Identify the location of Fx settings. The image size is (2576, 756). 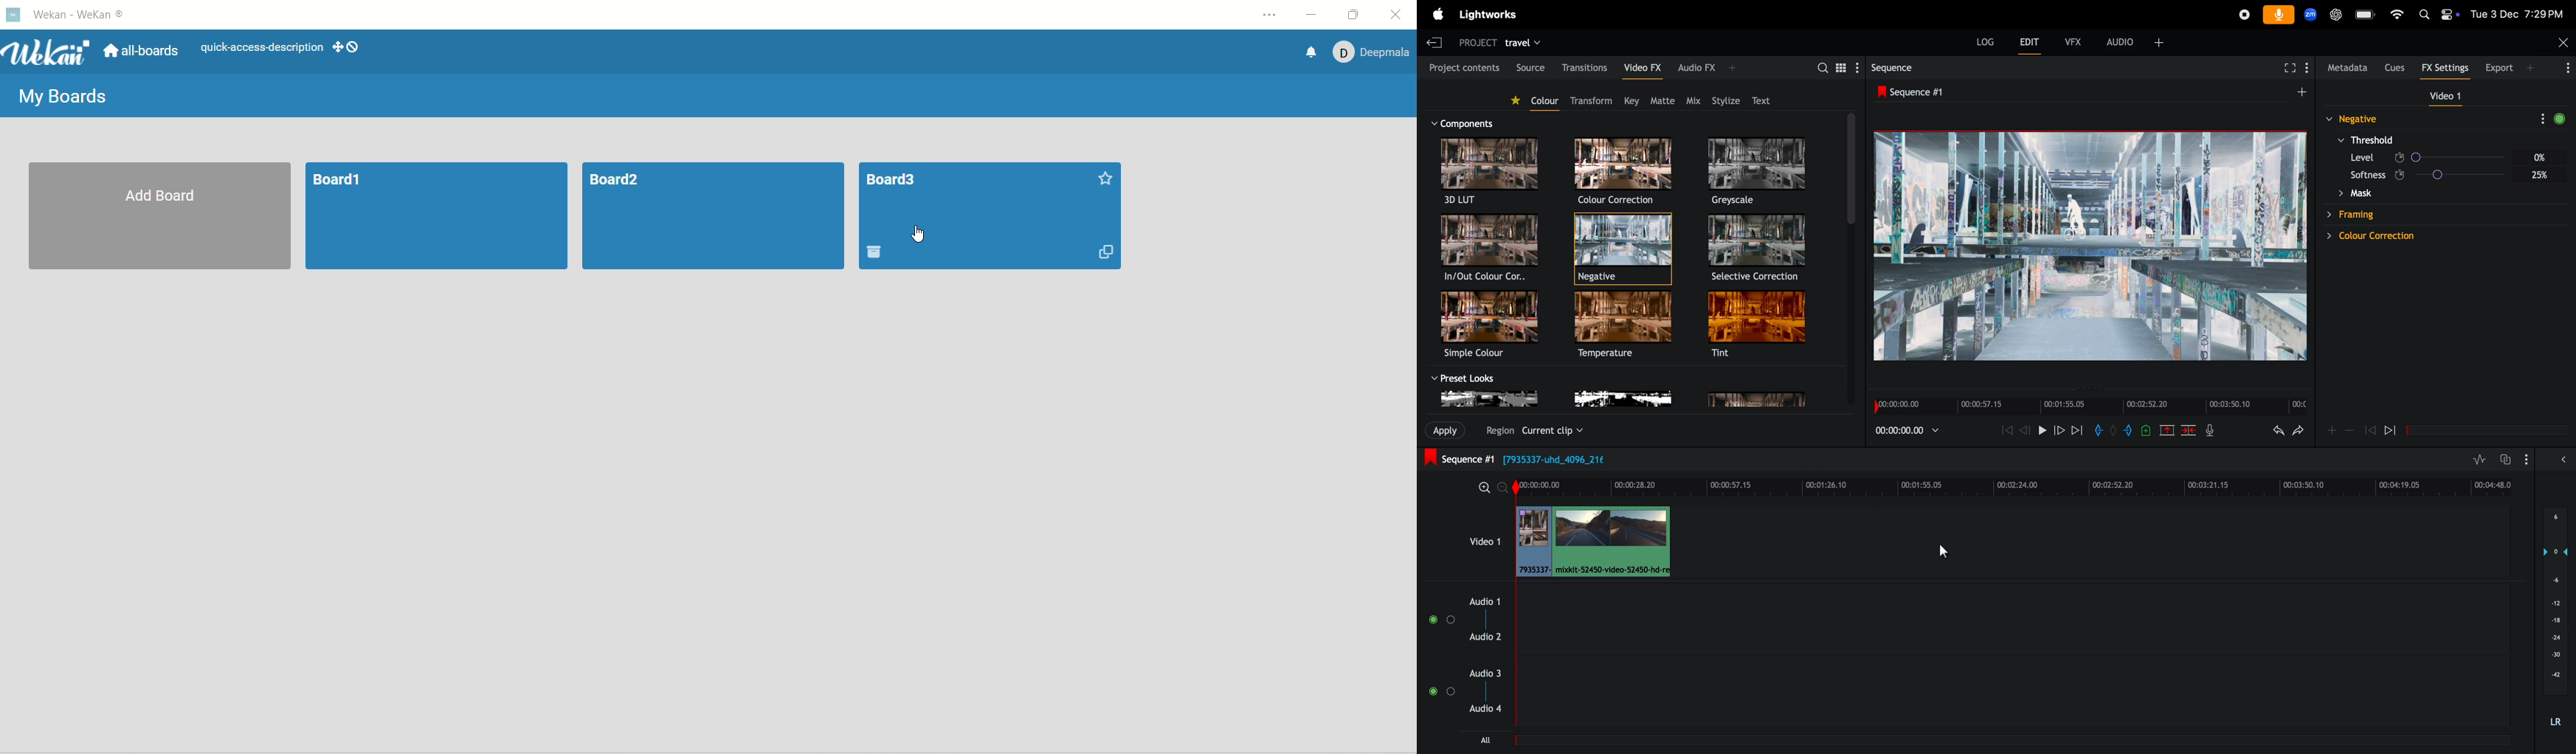
(2448, 68).